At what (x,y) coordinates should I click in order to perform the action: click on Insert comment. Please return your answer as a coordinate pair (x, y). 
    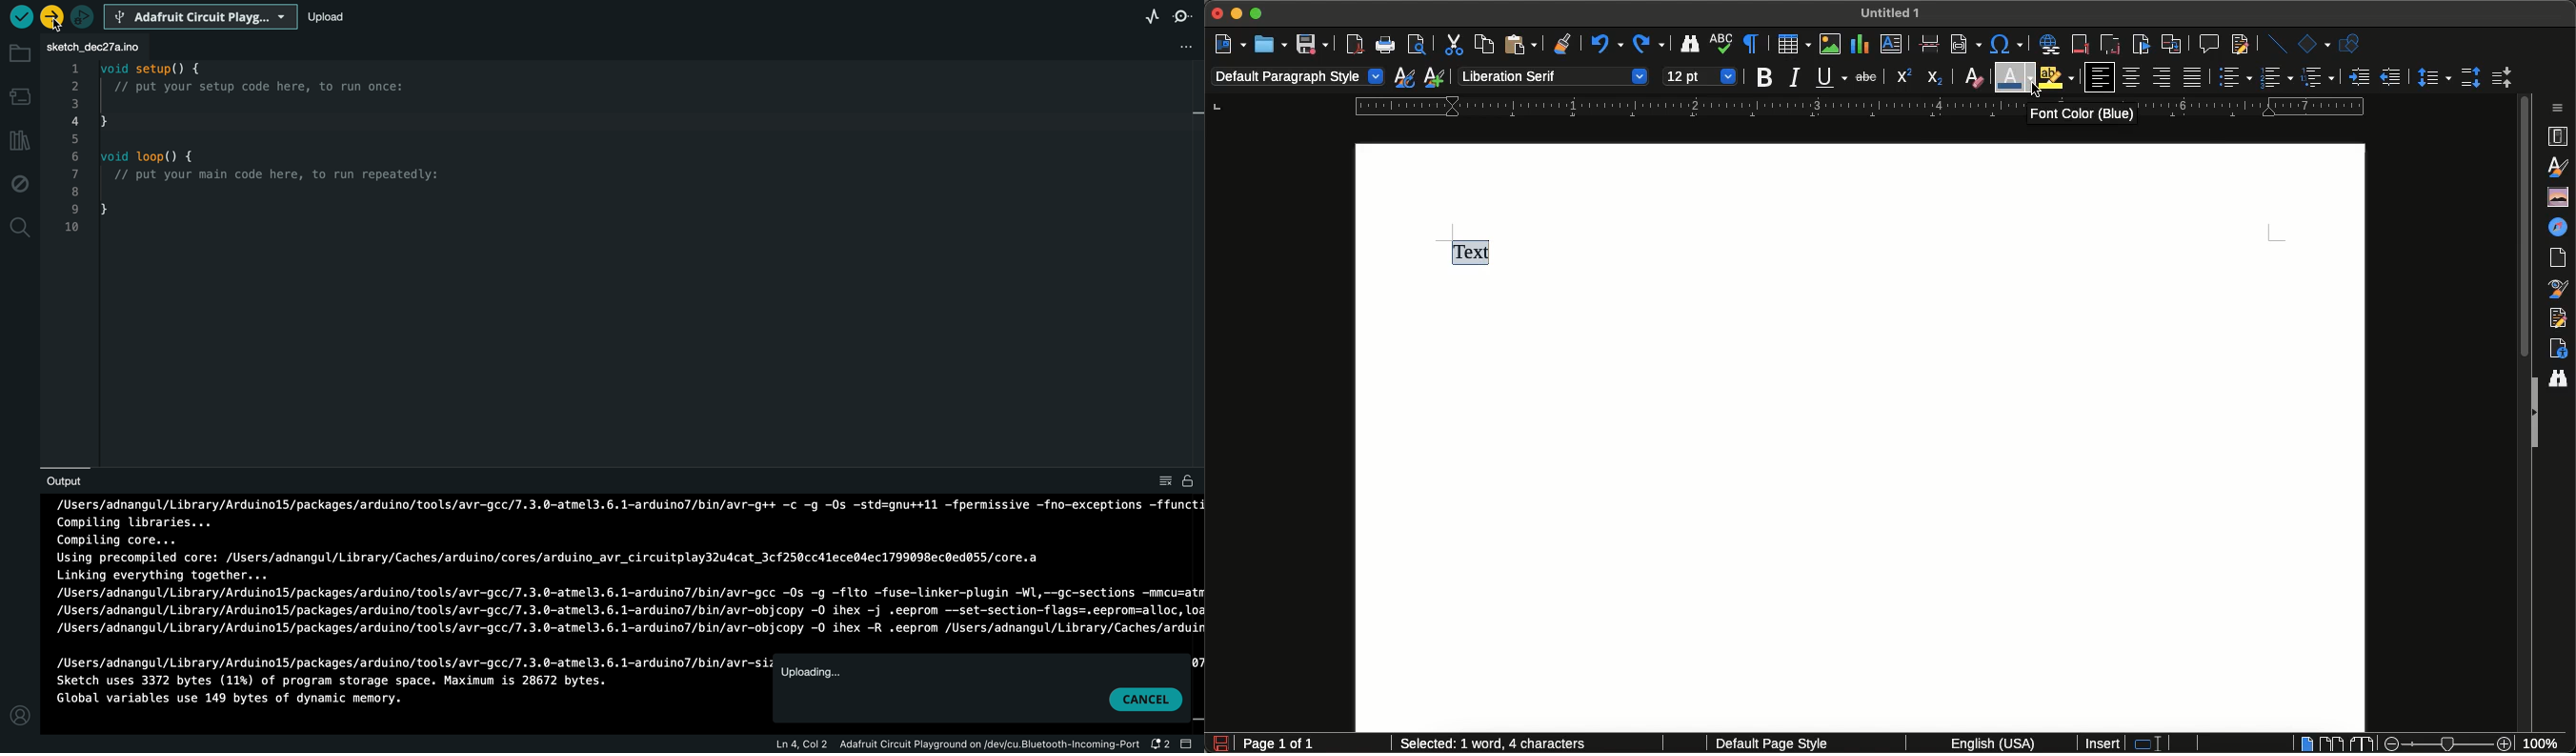
    Looking at the image, I should click on (2207, 43).